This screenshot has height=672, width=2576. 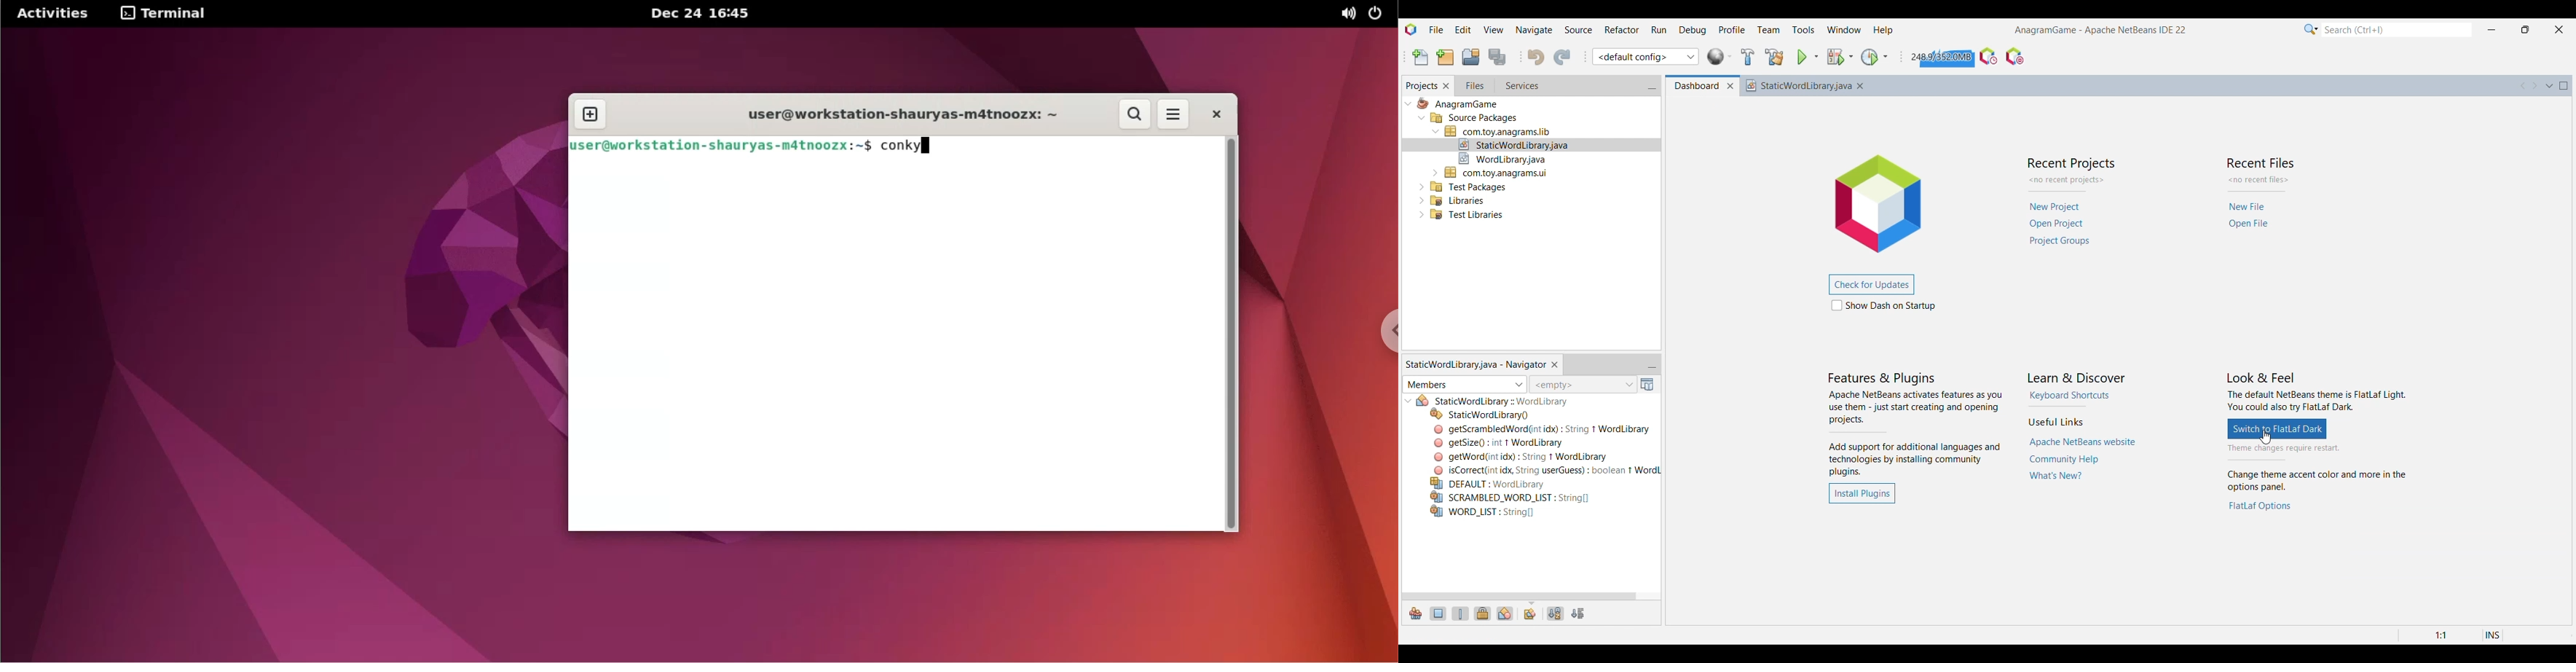 I want to click on , so click(x=1474, y=119).